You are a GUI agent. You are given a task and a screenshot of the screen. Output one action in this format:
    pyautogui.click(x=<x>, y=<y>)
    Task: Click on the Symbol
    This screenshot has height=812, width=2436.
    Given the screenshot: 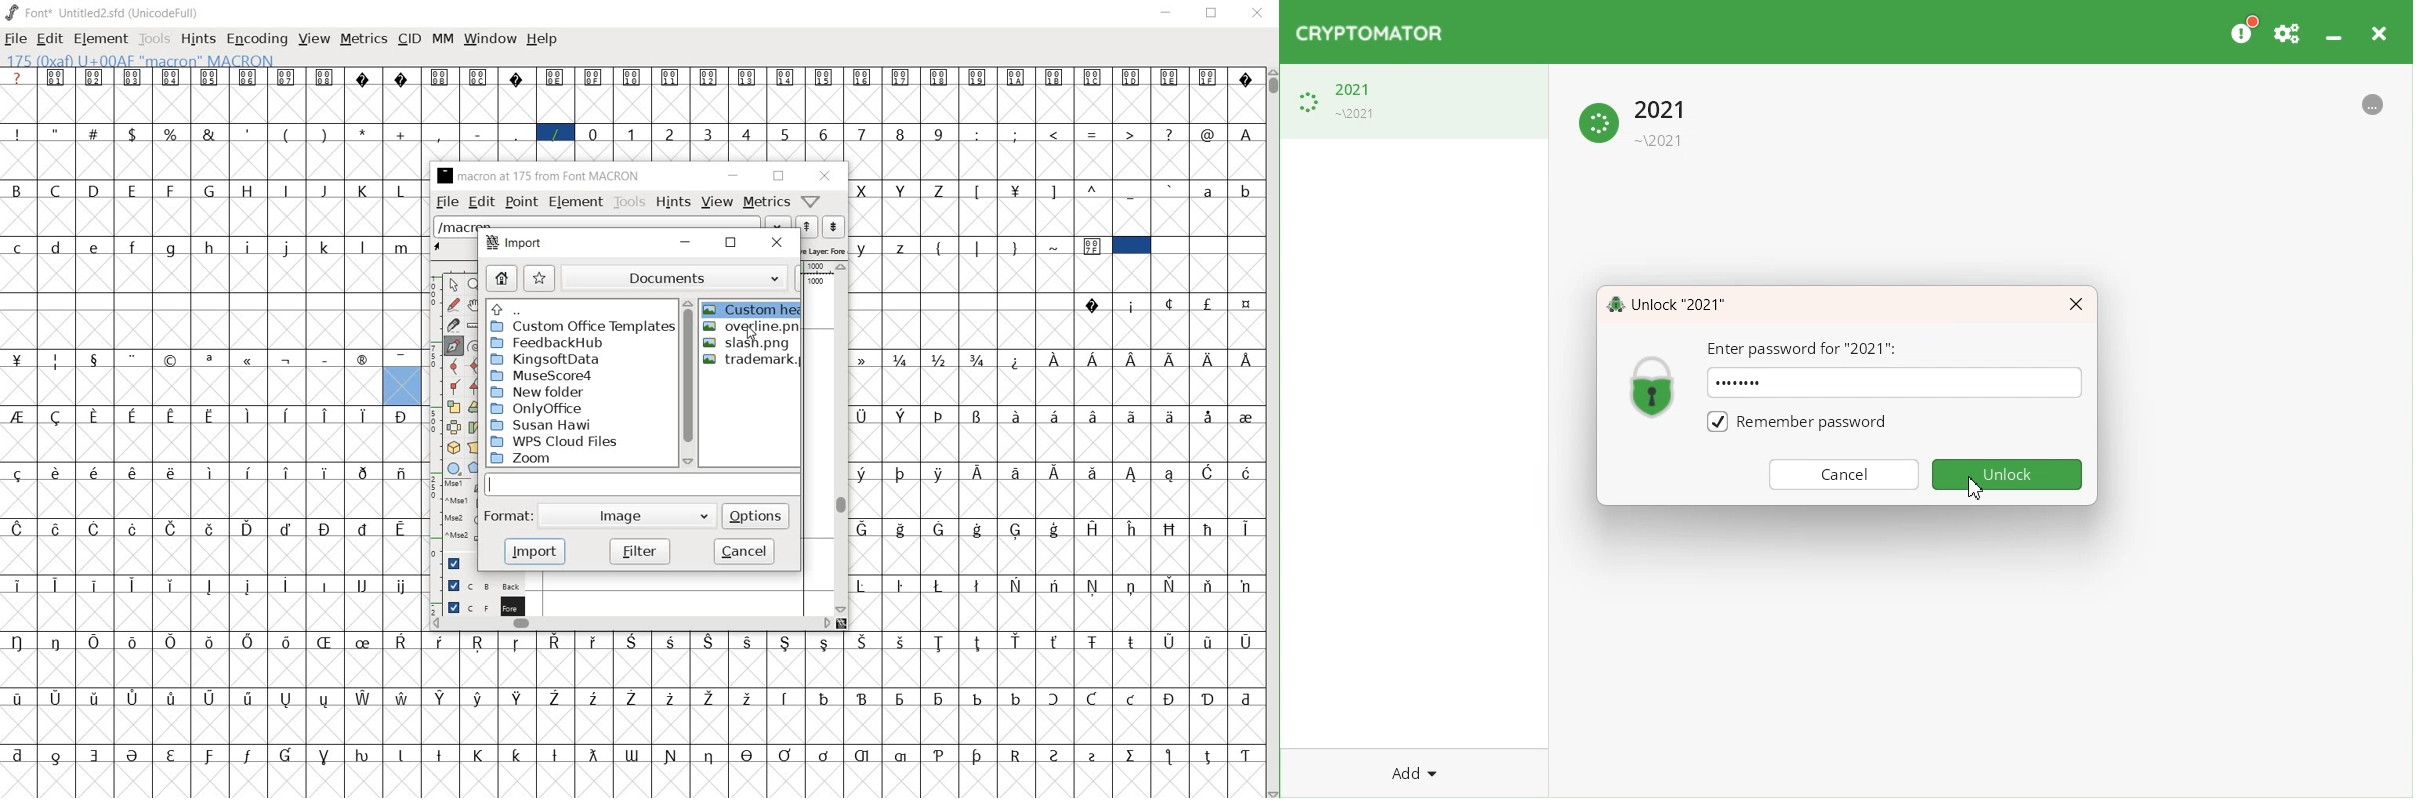 What is the action you would take?
    pyautogui.click(x=632, y=753)
    